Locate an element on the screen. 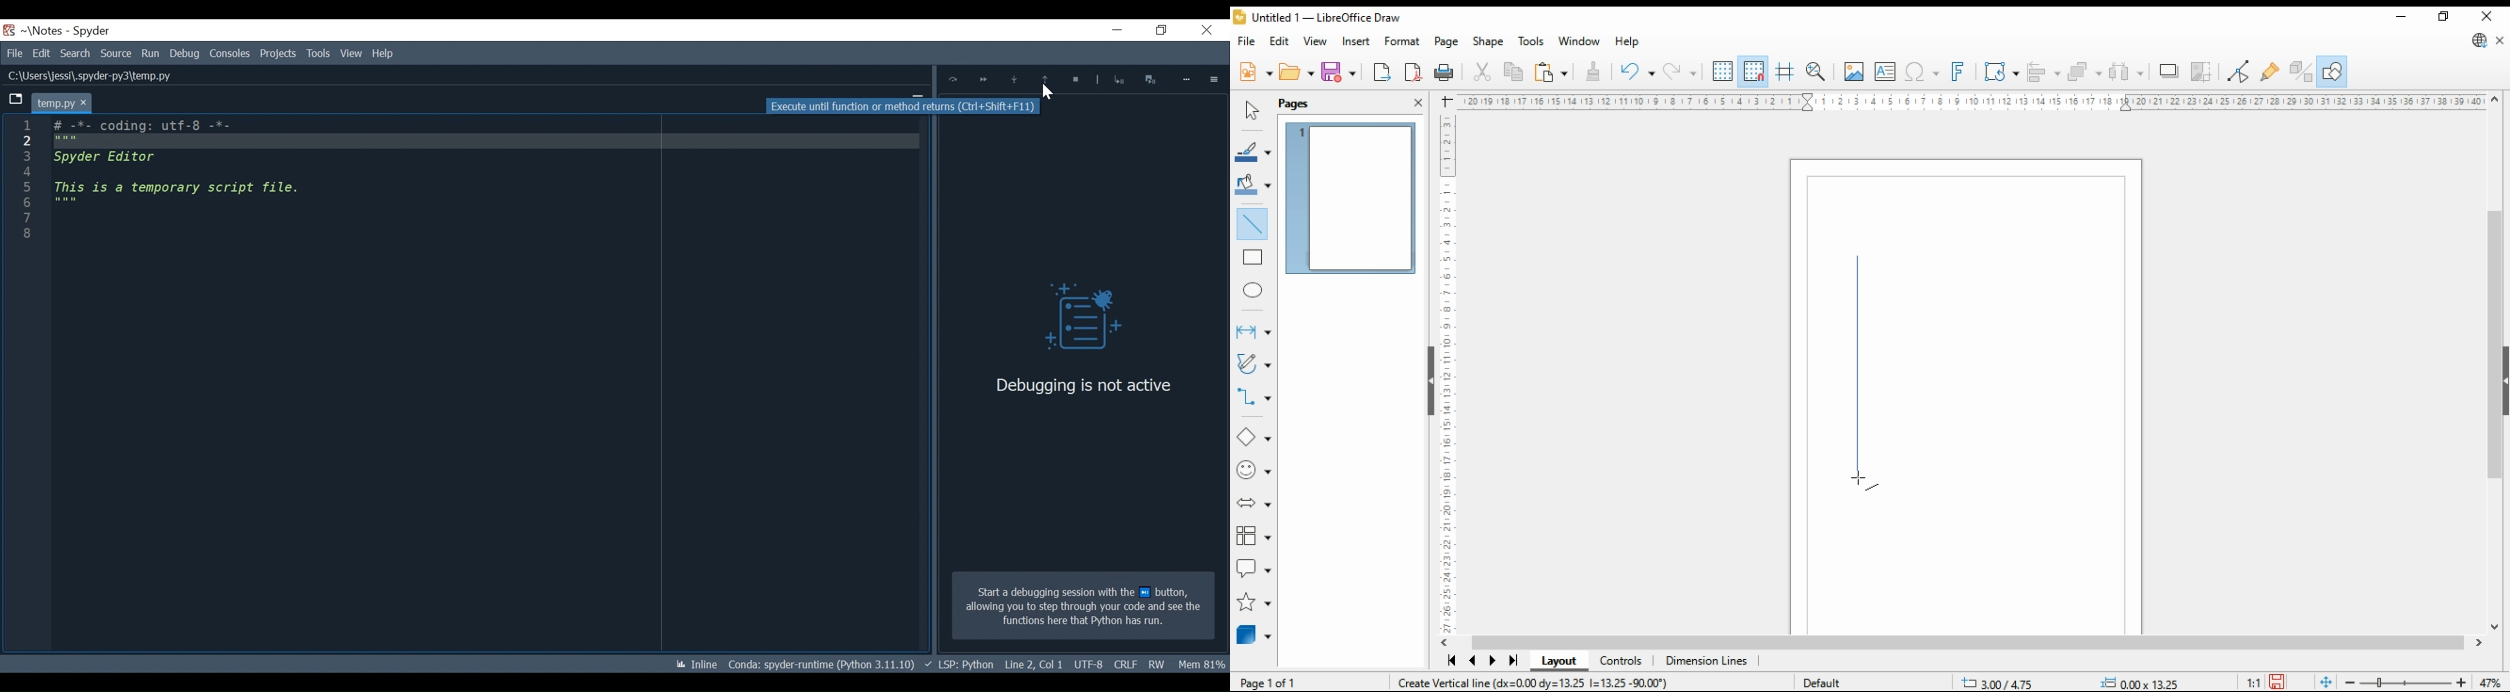 The image size is (2520, 700). restore is located at coordinates (2443, 17).